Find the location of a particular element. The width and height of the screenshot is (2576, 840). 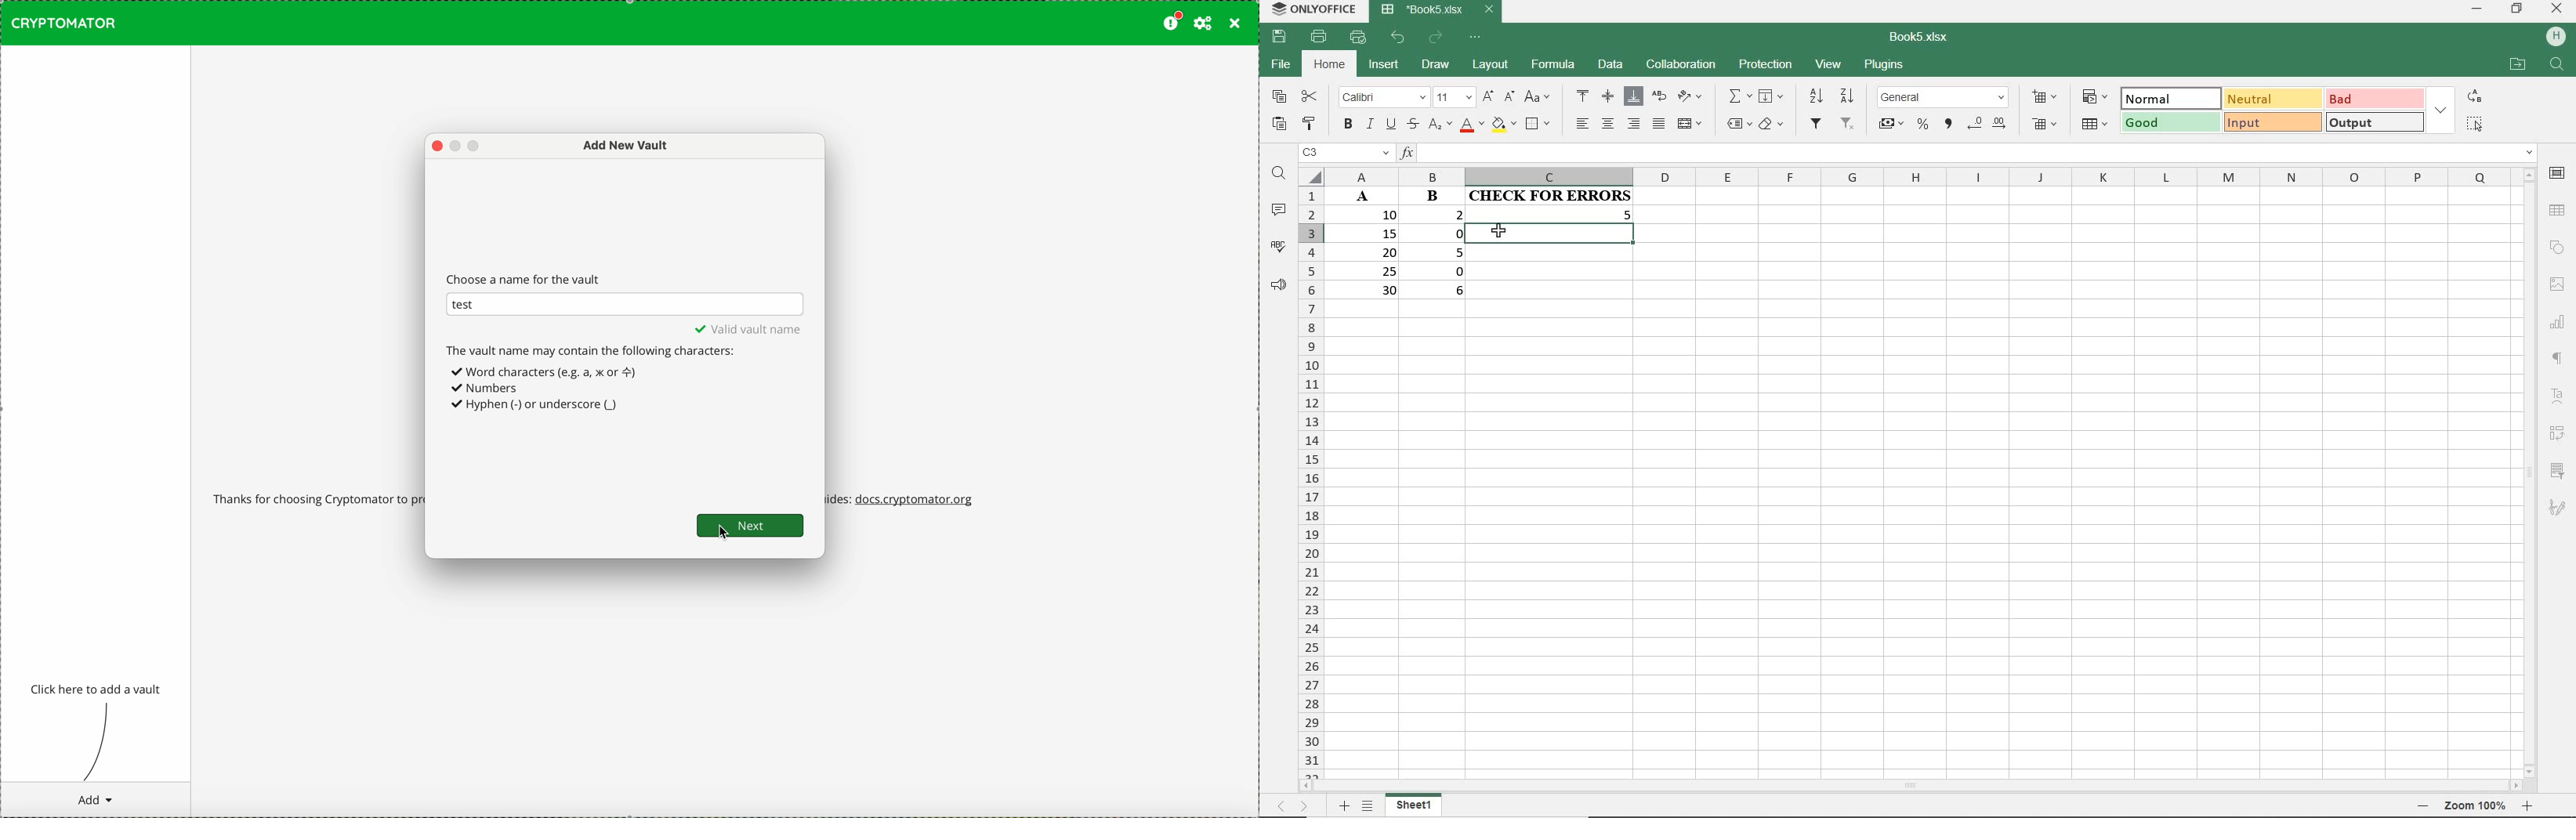

SCROLLBAR is located at coordinates (1908, 787).